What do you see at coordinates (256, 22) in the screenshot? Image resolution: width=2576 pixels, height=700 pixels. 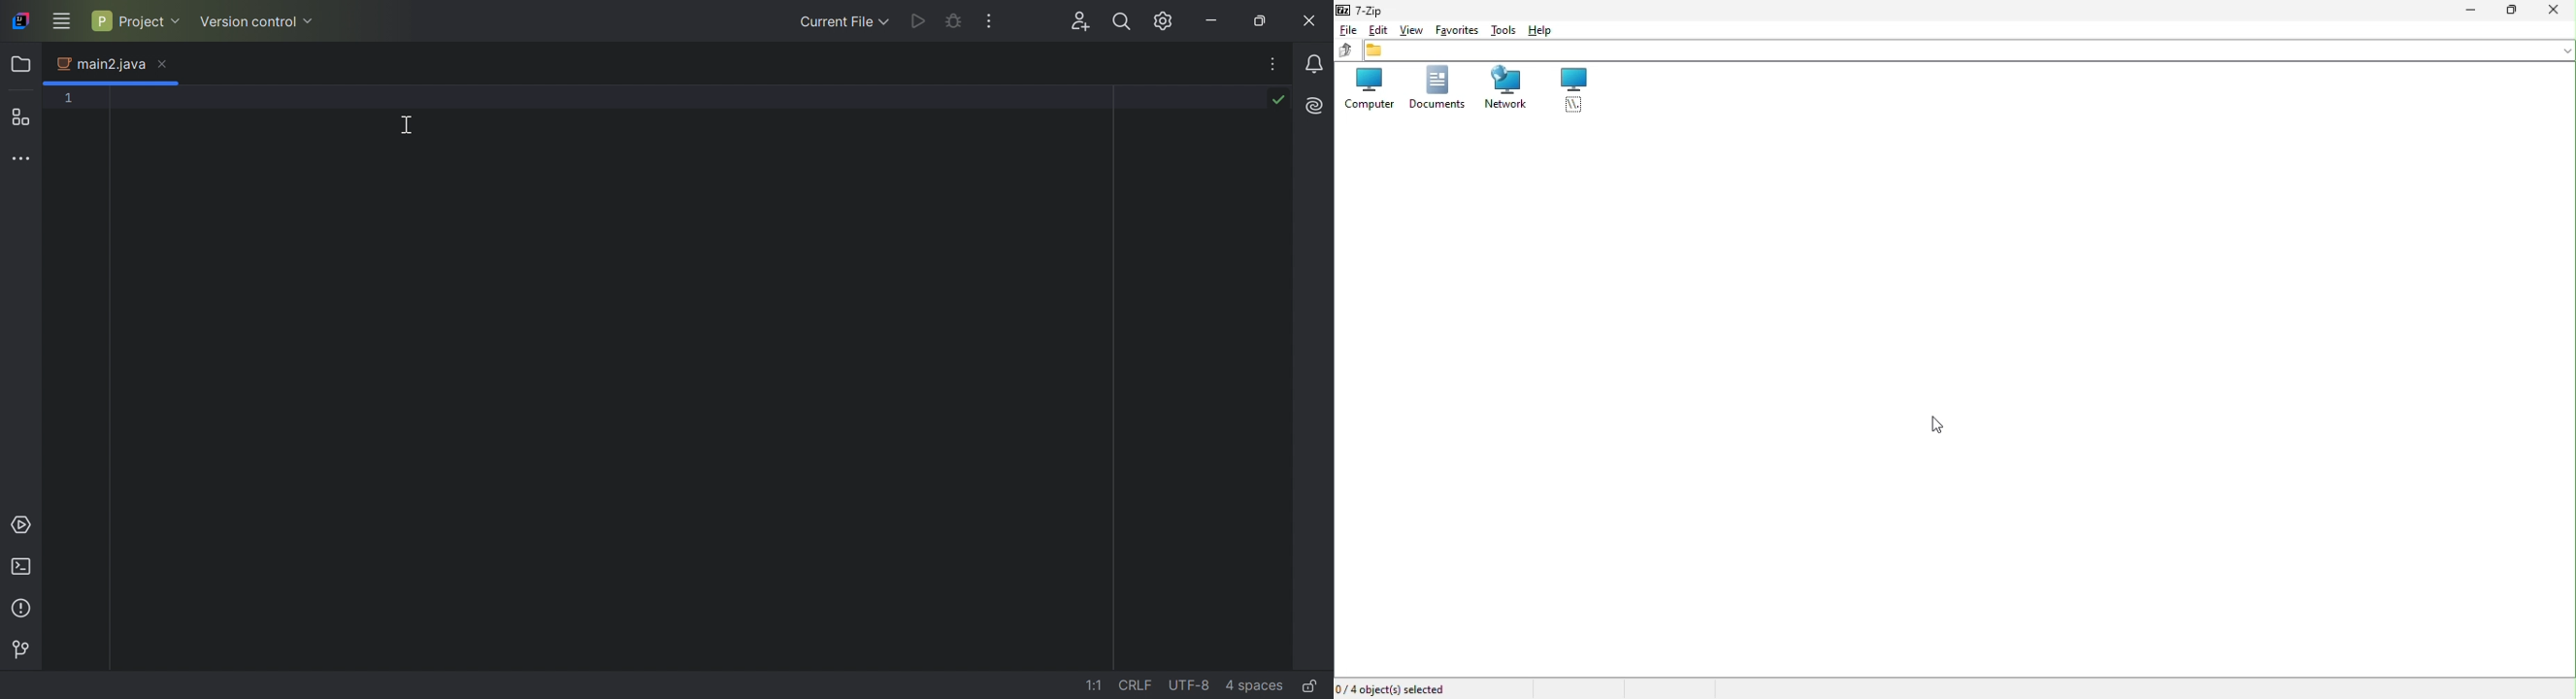 I see `Version control` at bounding box center [256, 22].